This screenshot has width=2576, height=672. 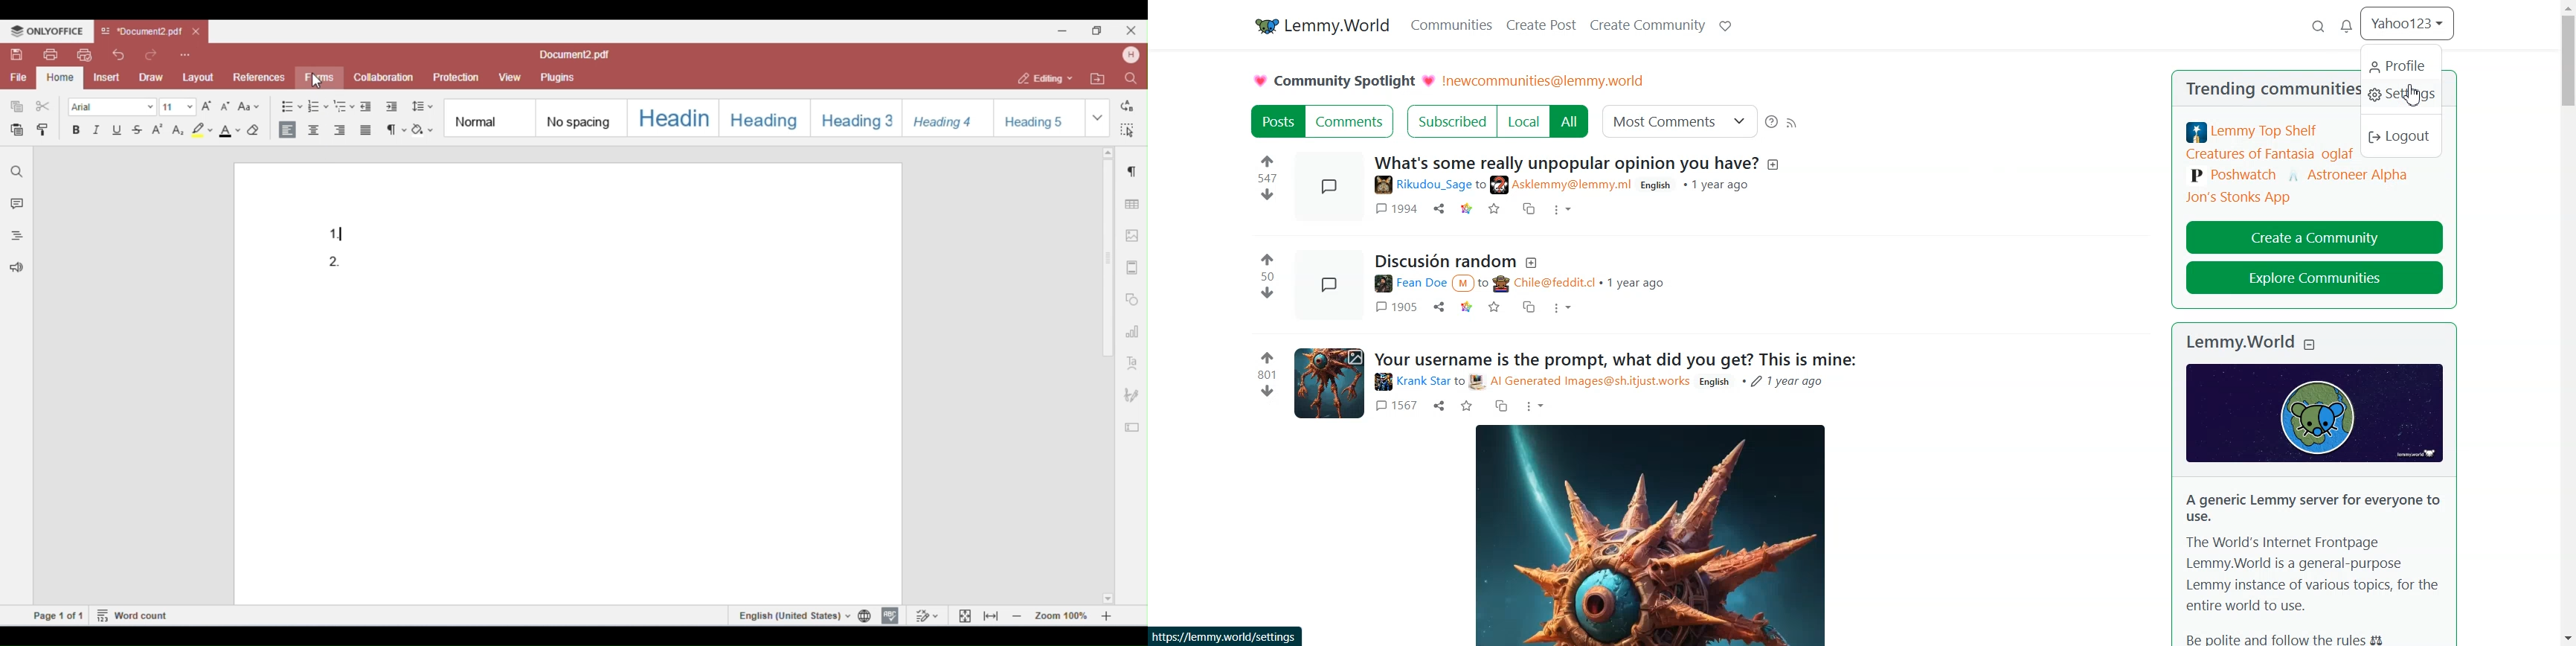 What do you see at coordinates (1546, 81) in the screenshot?
I see `!newcommunities@lemmy.world` at bounding box center [1546, 81].